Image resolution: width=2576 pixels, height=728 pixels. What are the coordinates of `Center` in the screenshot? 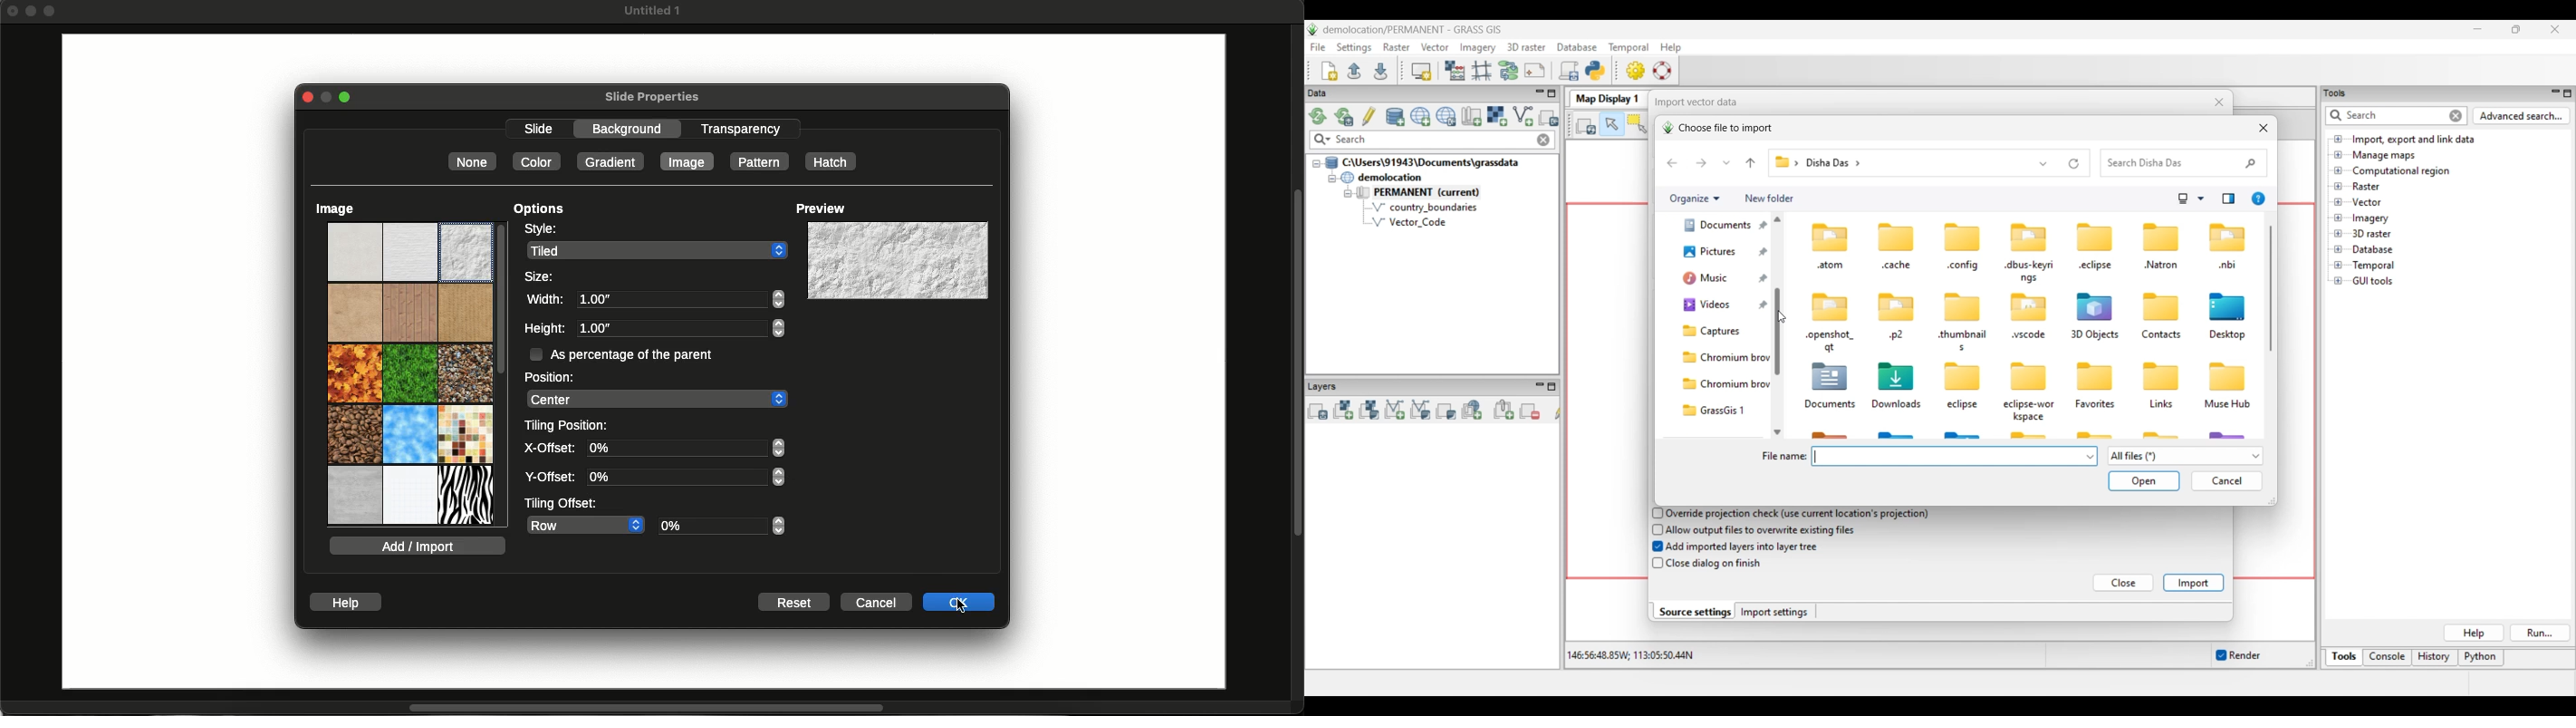 It's located at (656, 399).